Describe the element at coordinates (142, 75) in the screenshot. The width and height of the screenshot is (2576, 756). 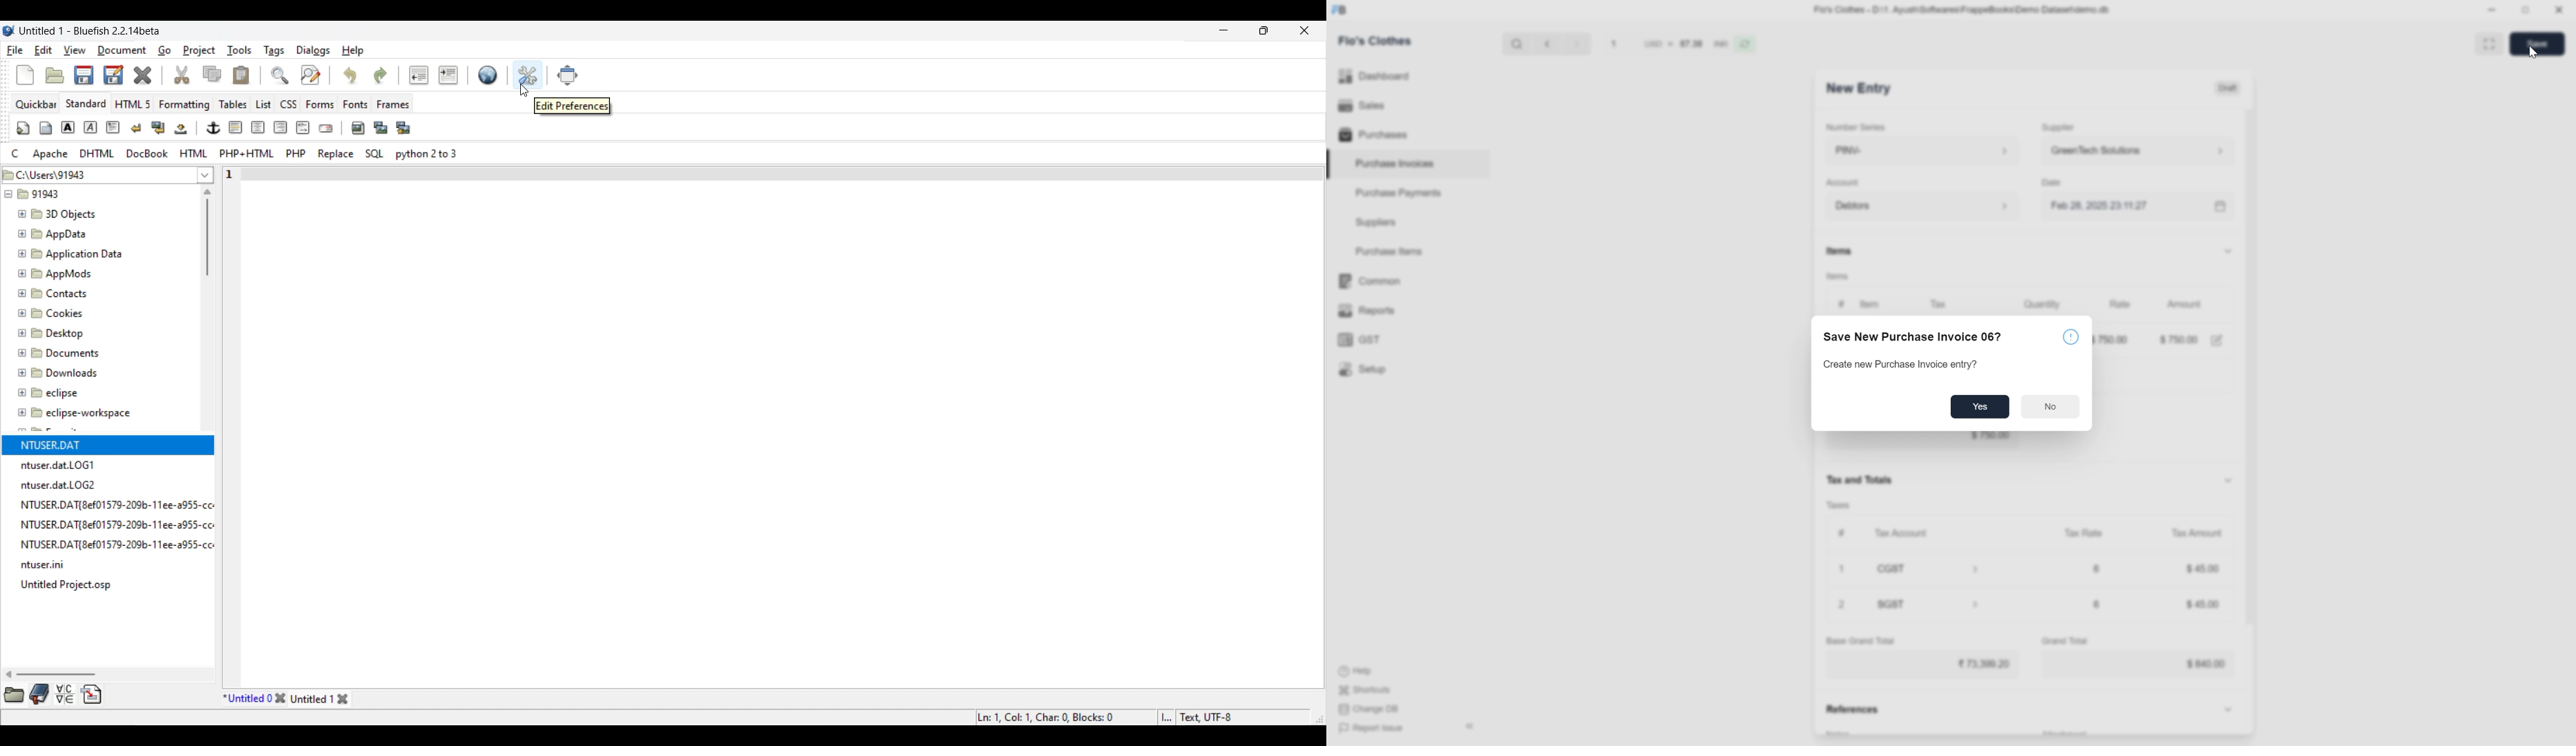
I see `Close` at that location.